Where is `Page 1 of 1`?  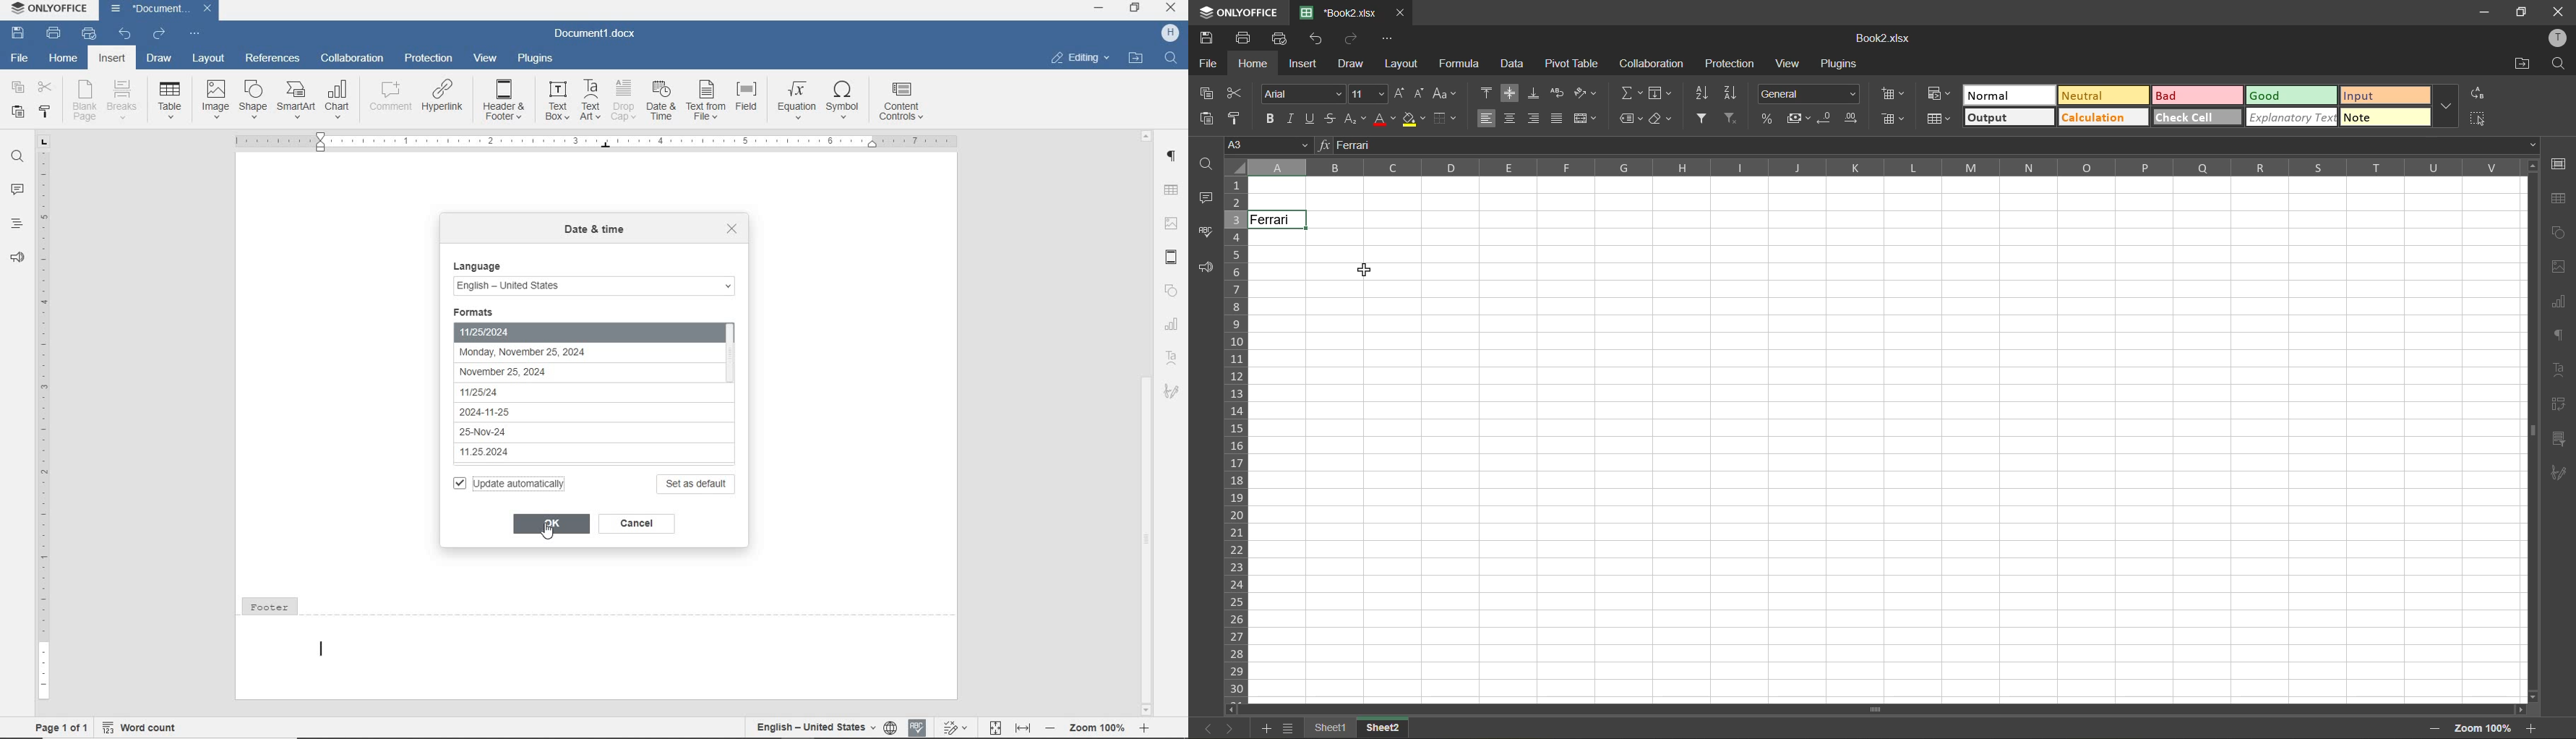
Page 1 of 1 is located at coordinates (56, 727).